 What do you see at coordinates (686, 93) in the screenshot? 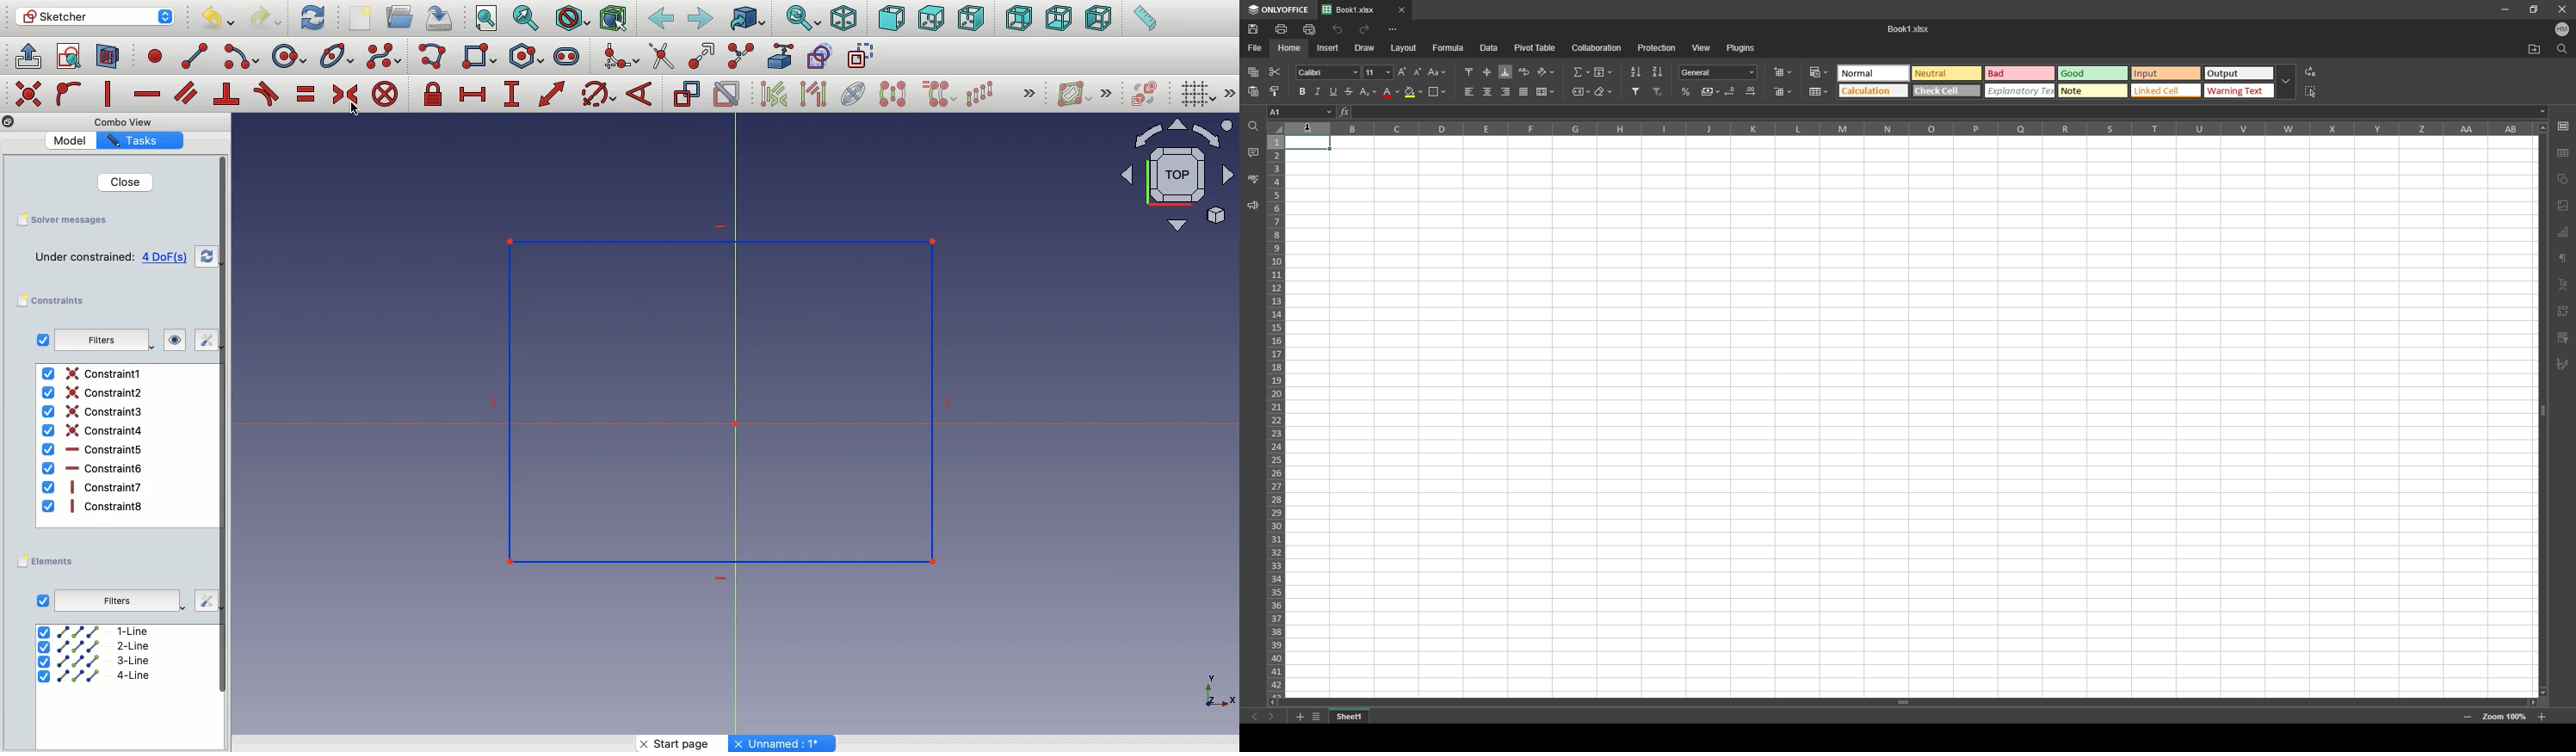
I see `Toggle reference constraint` at bounding box center [686, 93].